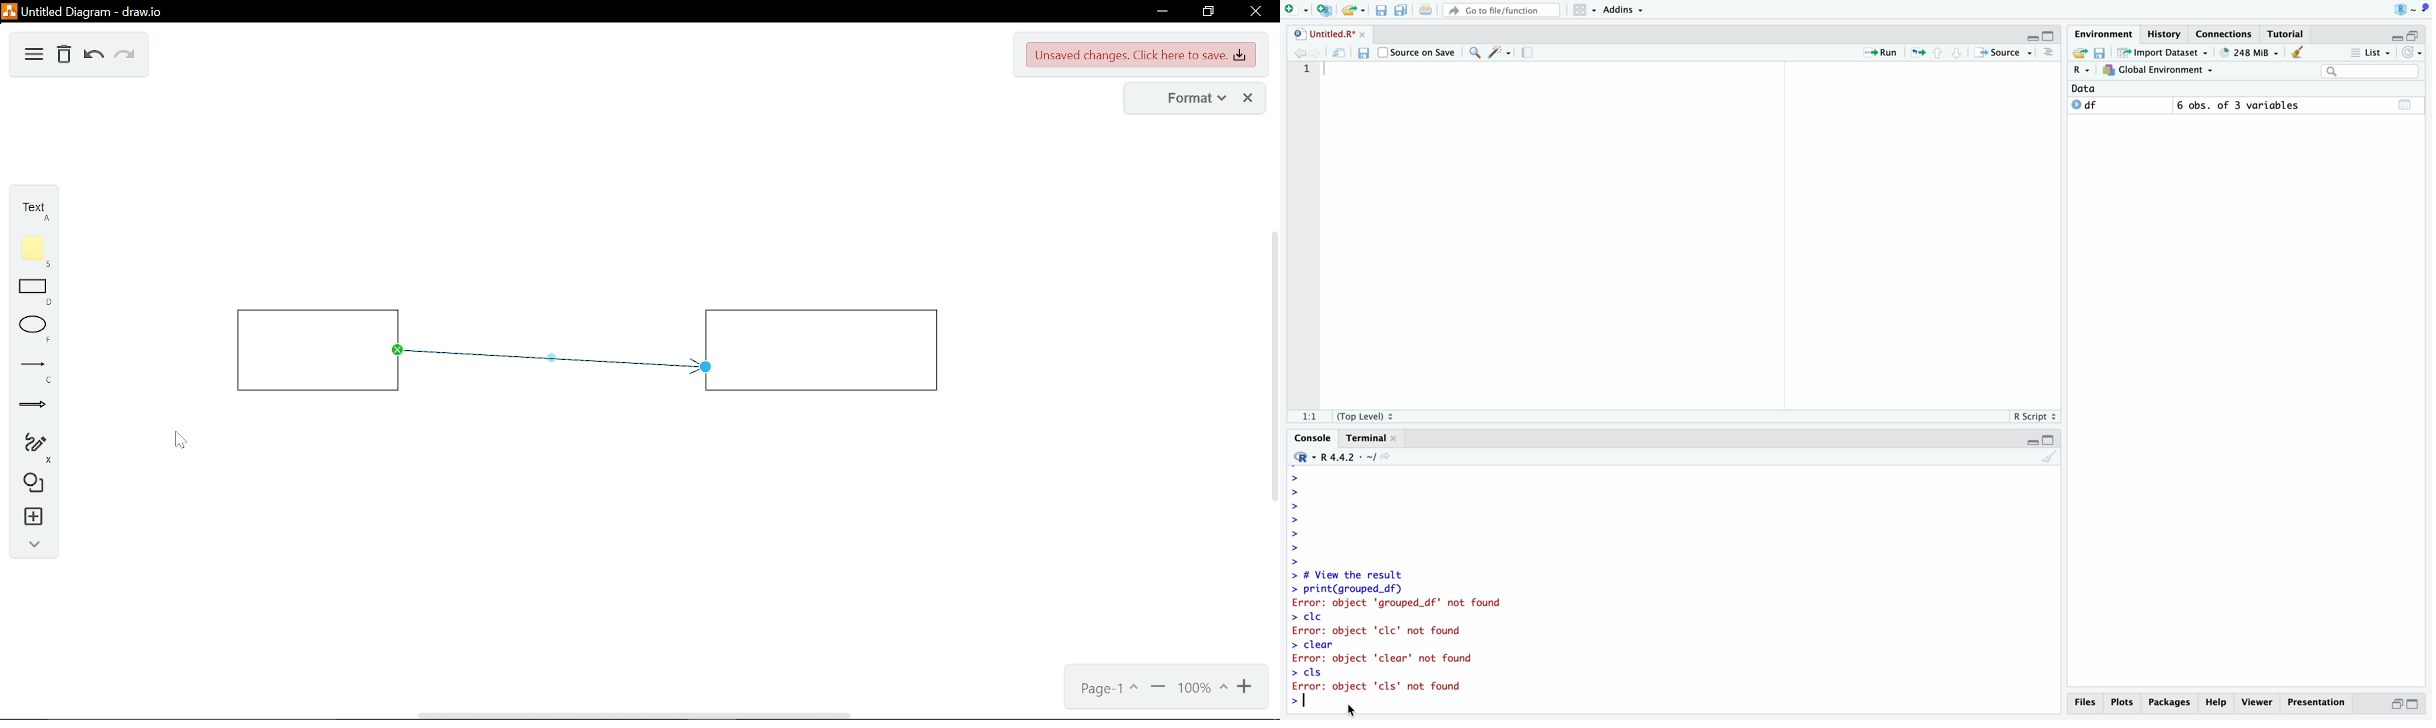 The width and height of the screenshot is (2436, 728). I want to click on Find/Replace, so click(1475, 53).